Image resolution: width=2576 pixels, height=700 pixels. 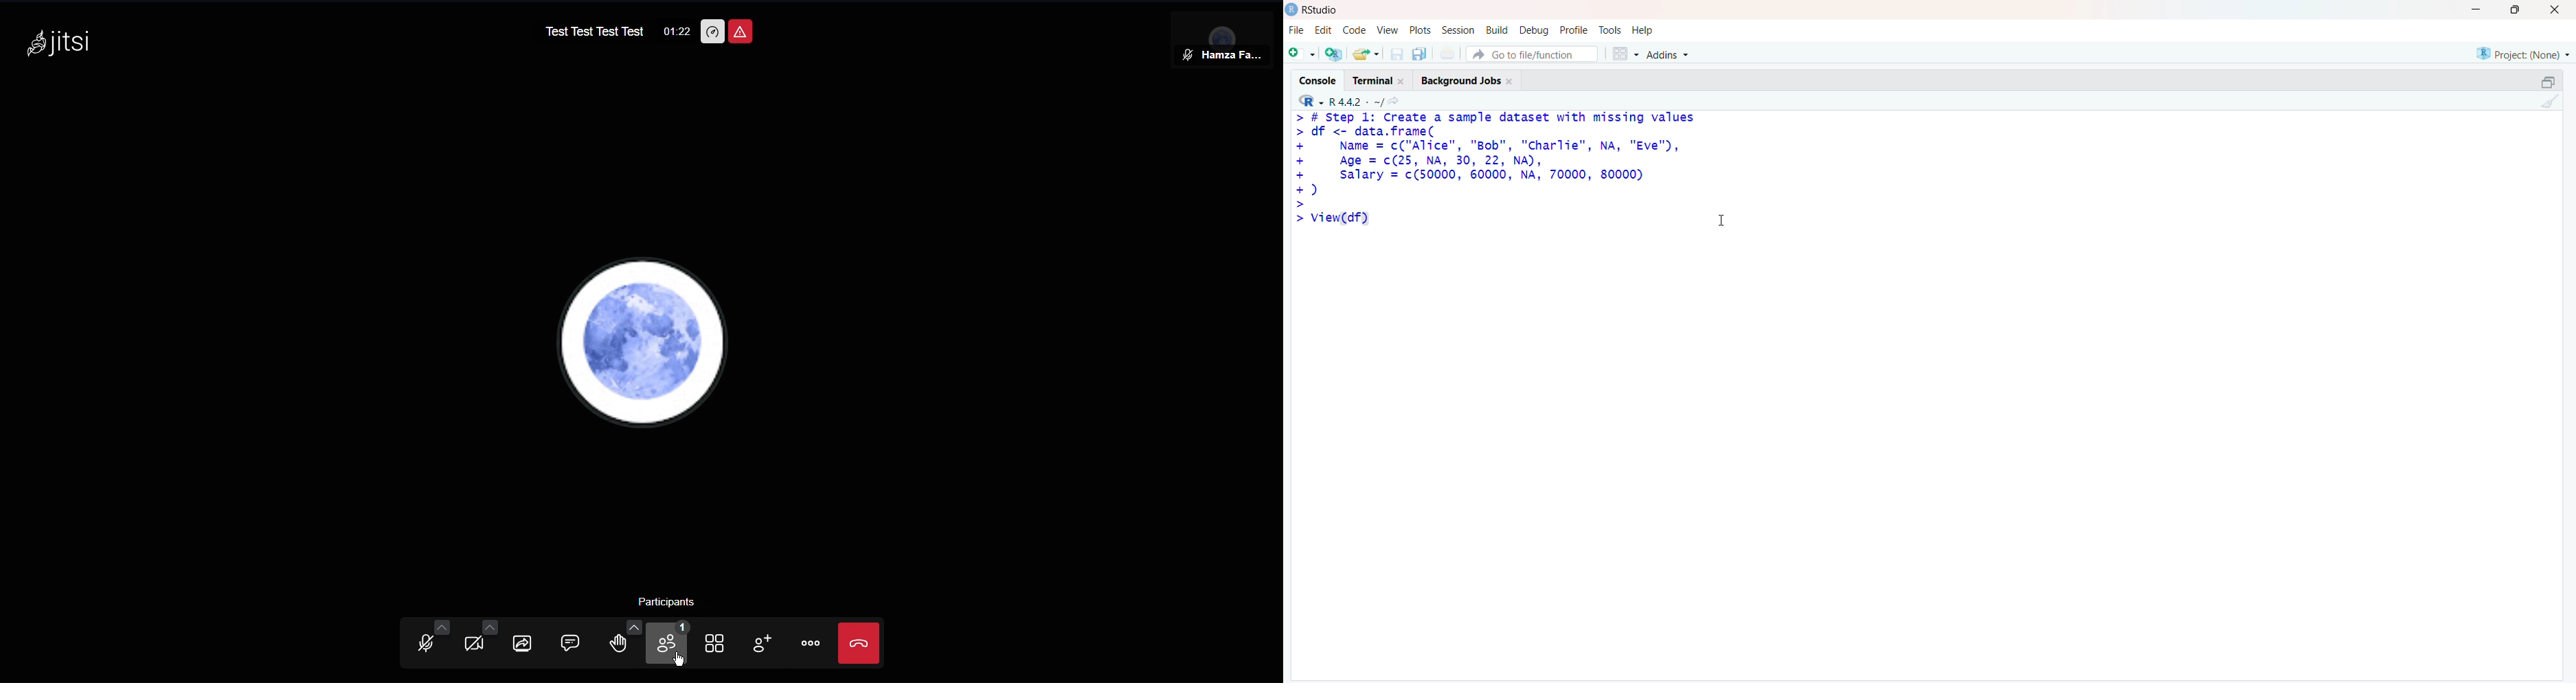 What do you see at coordinates (1725, 216) in the screenshot?
I see `Text cursor` at bounding box center [1725, 216].